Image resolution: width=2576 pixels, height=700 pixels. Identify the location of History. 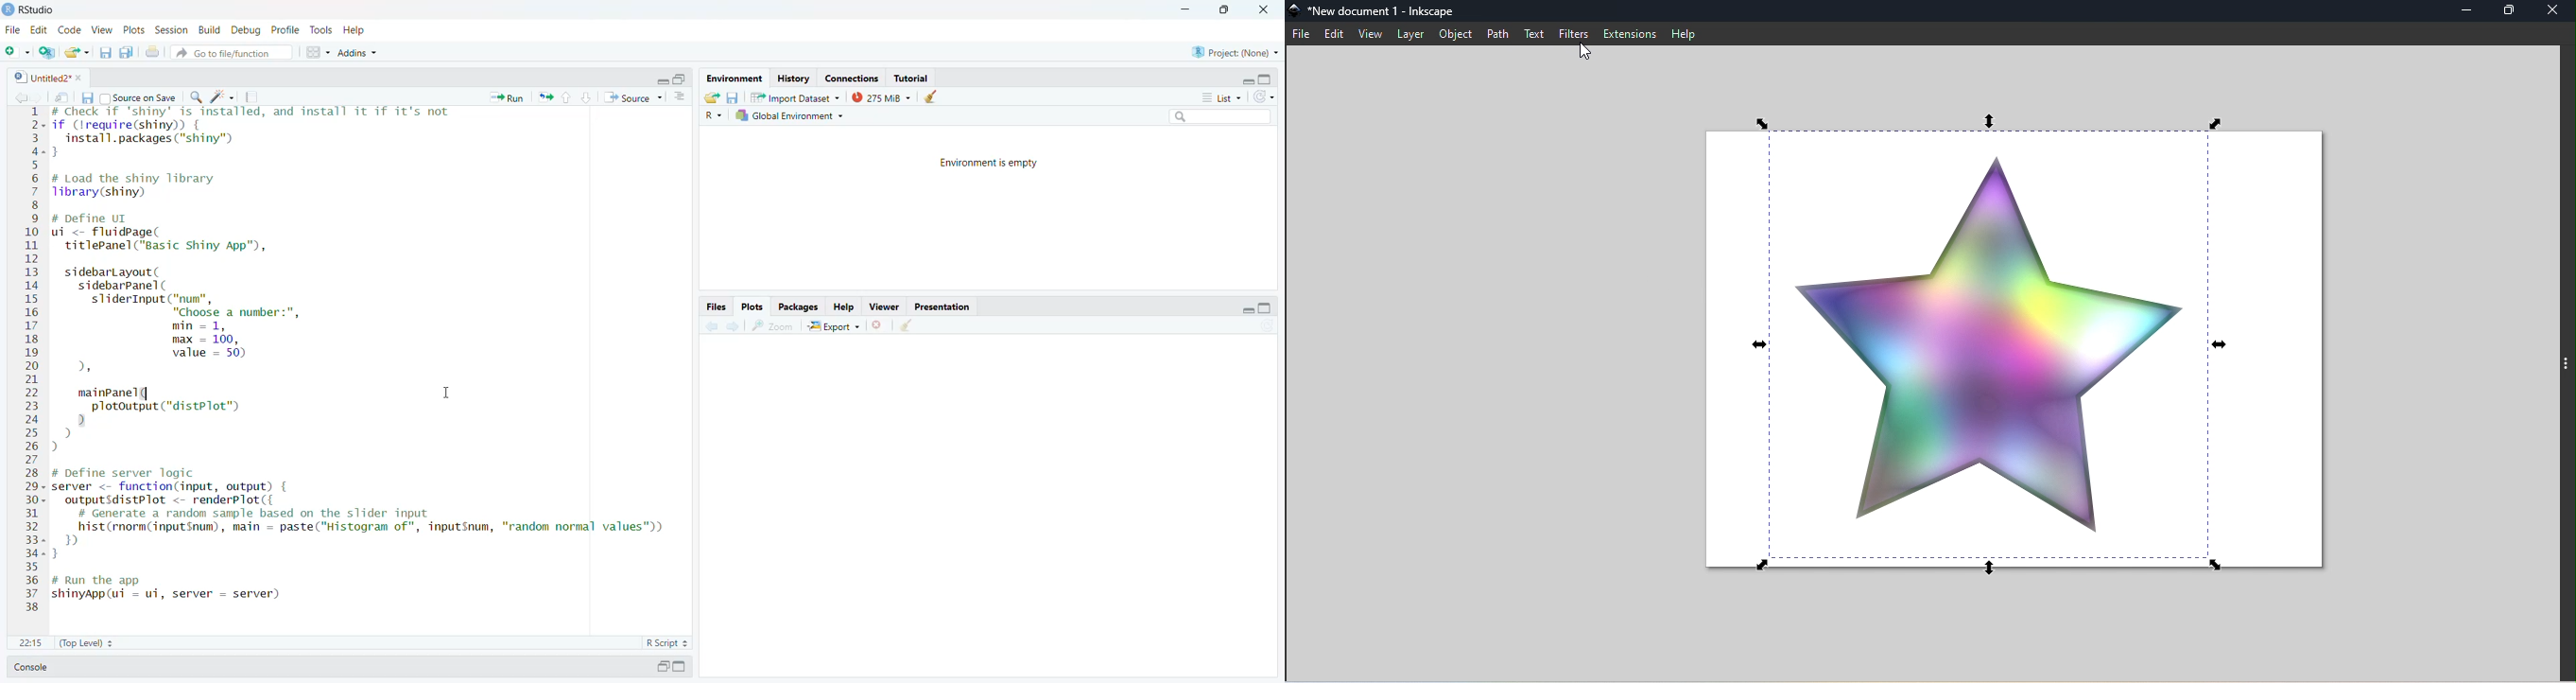
(794, 80).